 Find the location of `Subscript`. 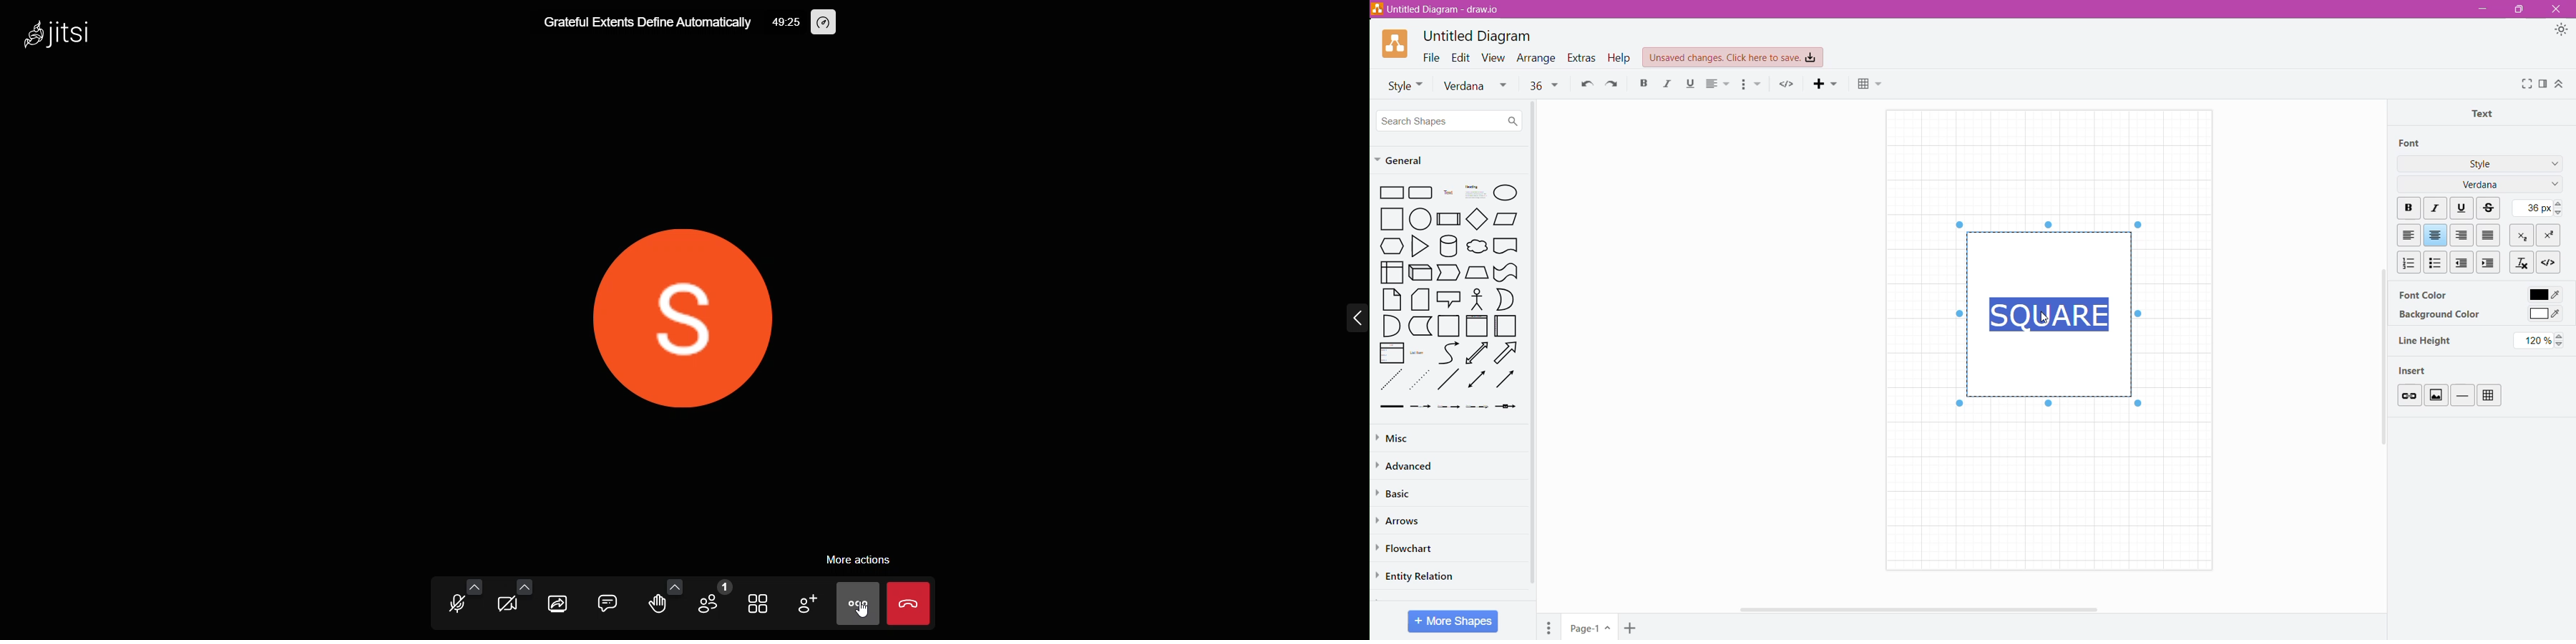

Subscript is located at coordinates (2523, 234).